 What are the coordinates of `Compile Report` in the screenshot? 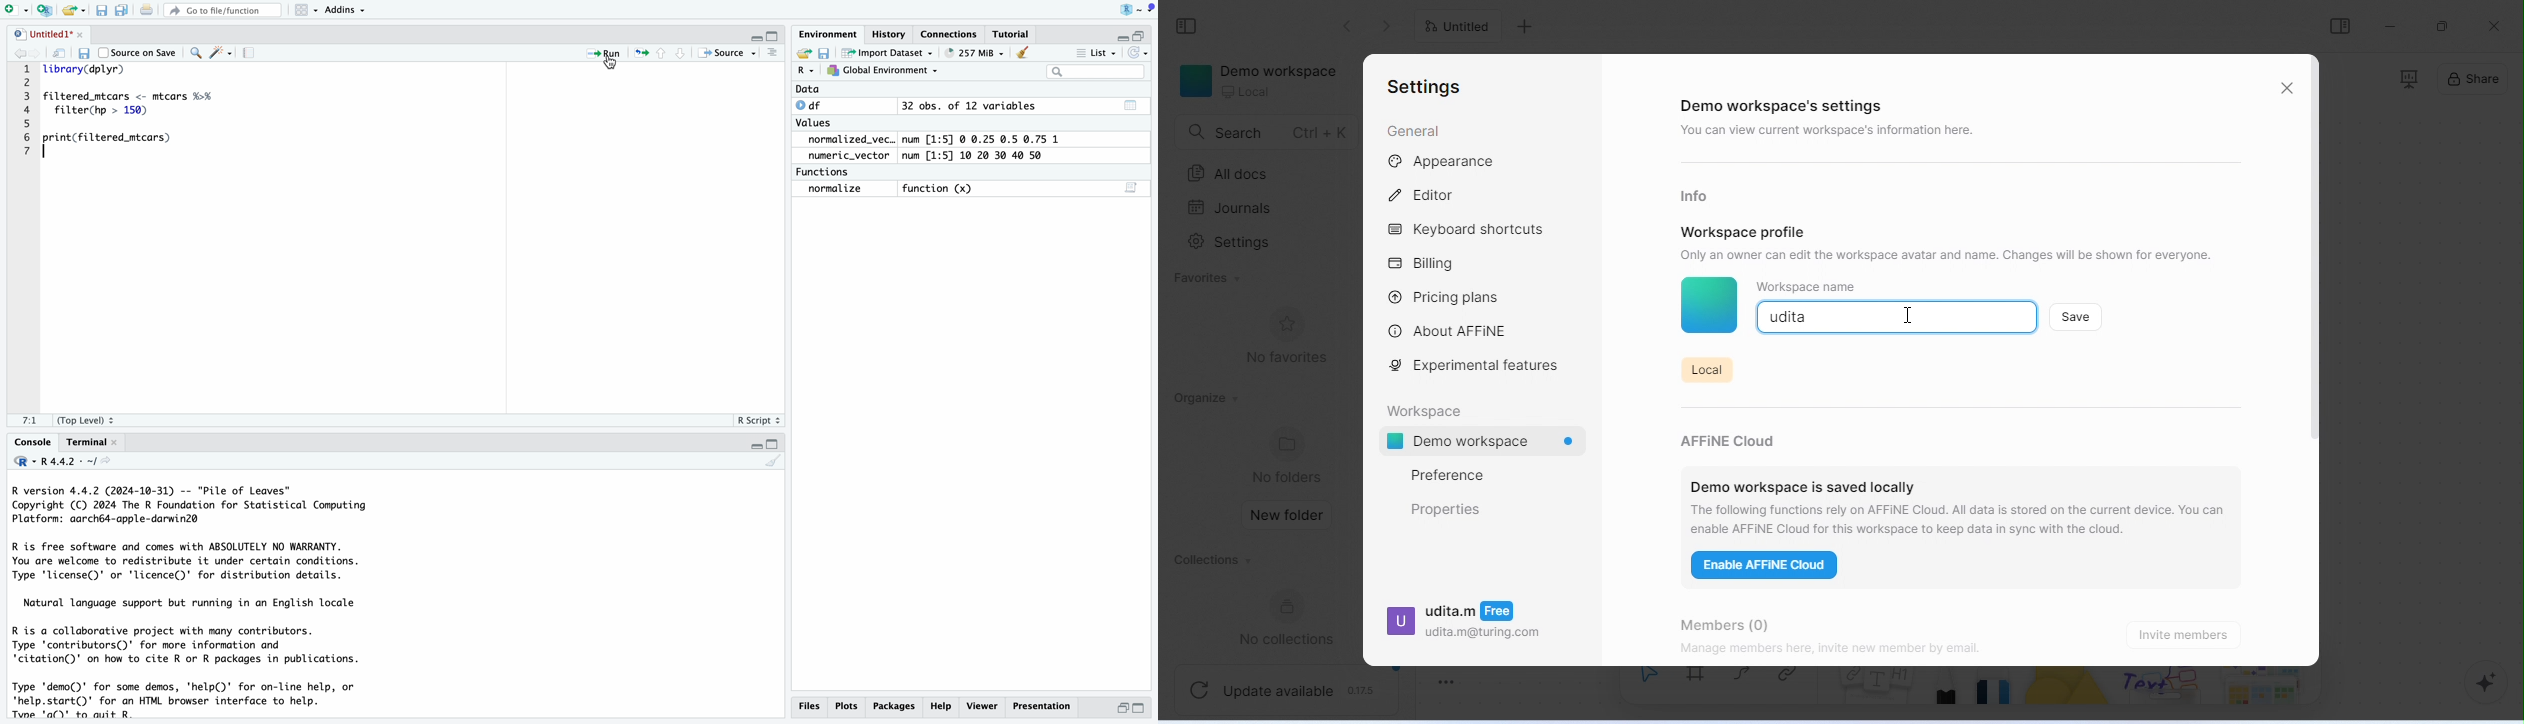 It's located at (252, 54).